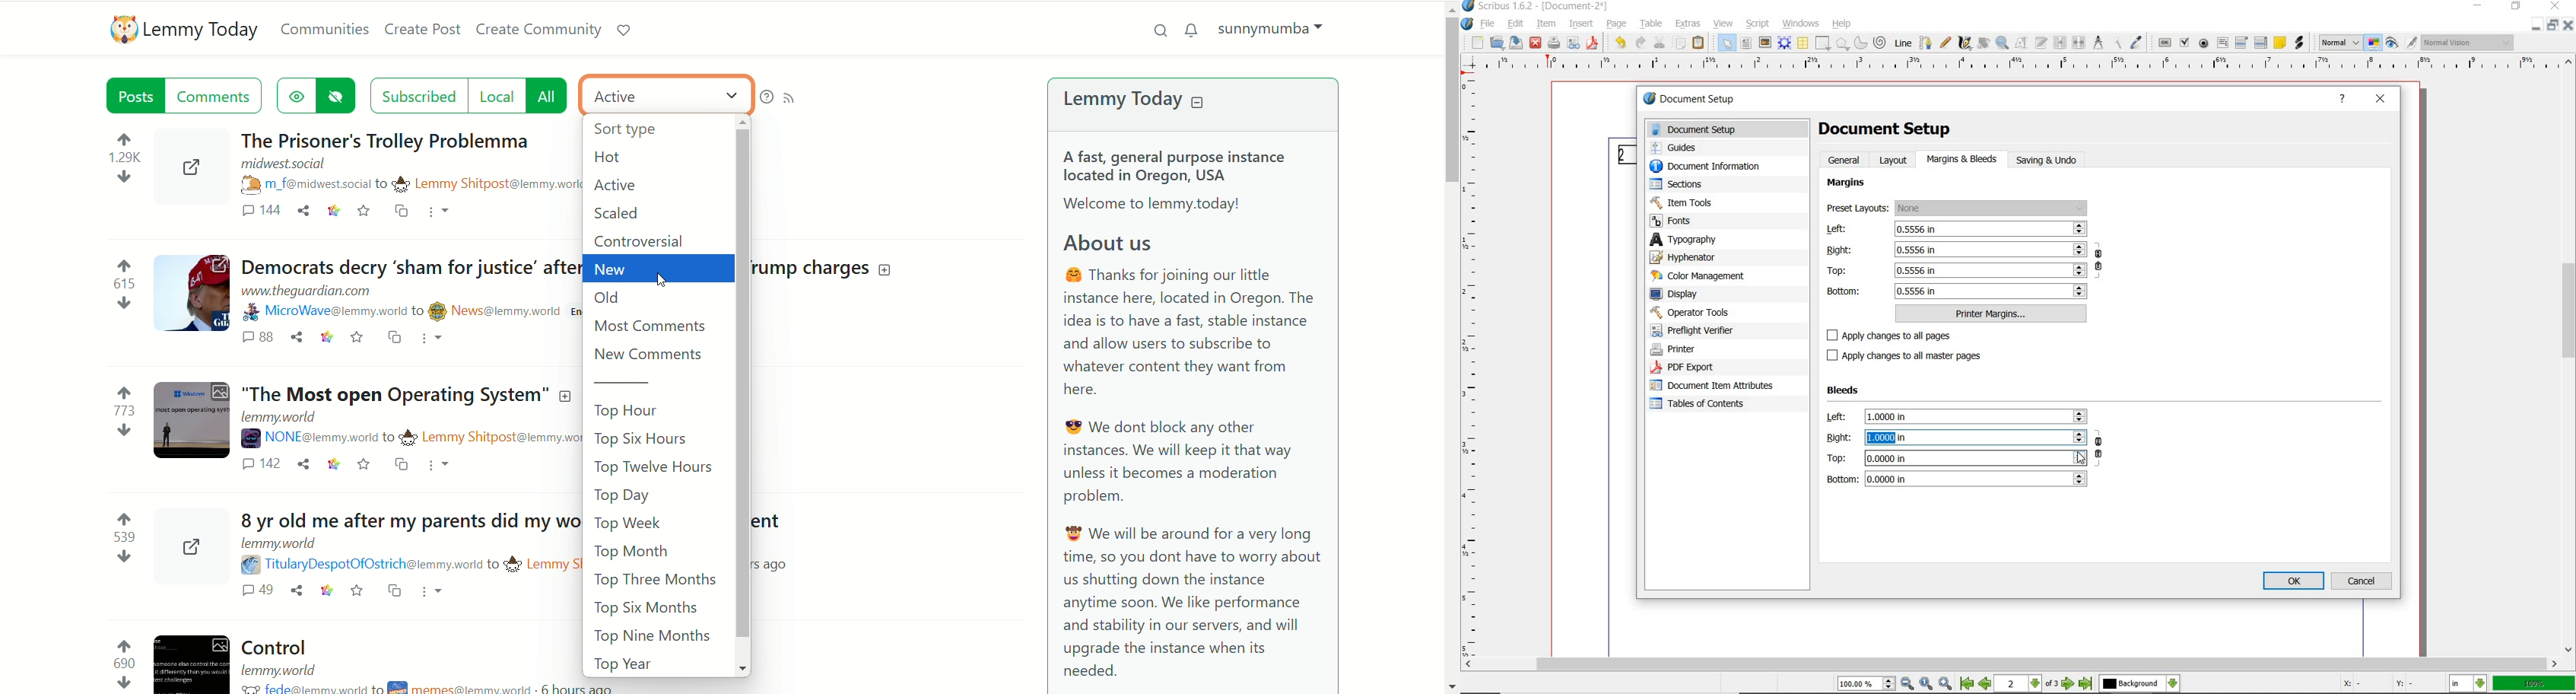  I want to click on printer, so click(1676, 349).